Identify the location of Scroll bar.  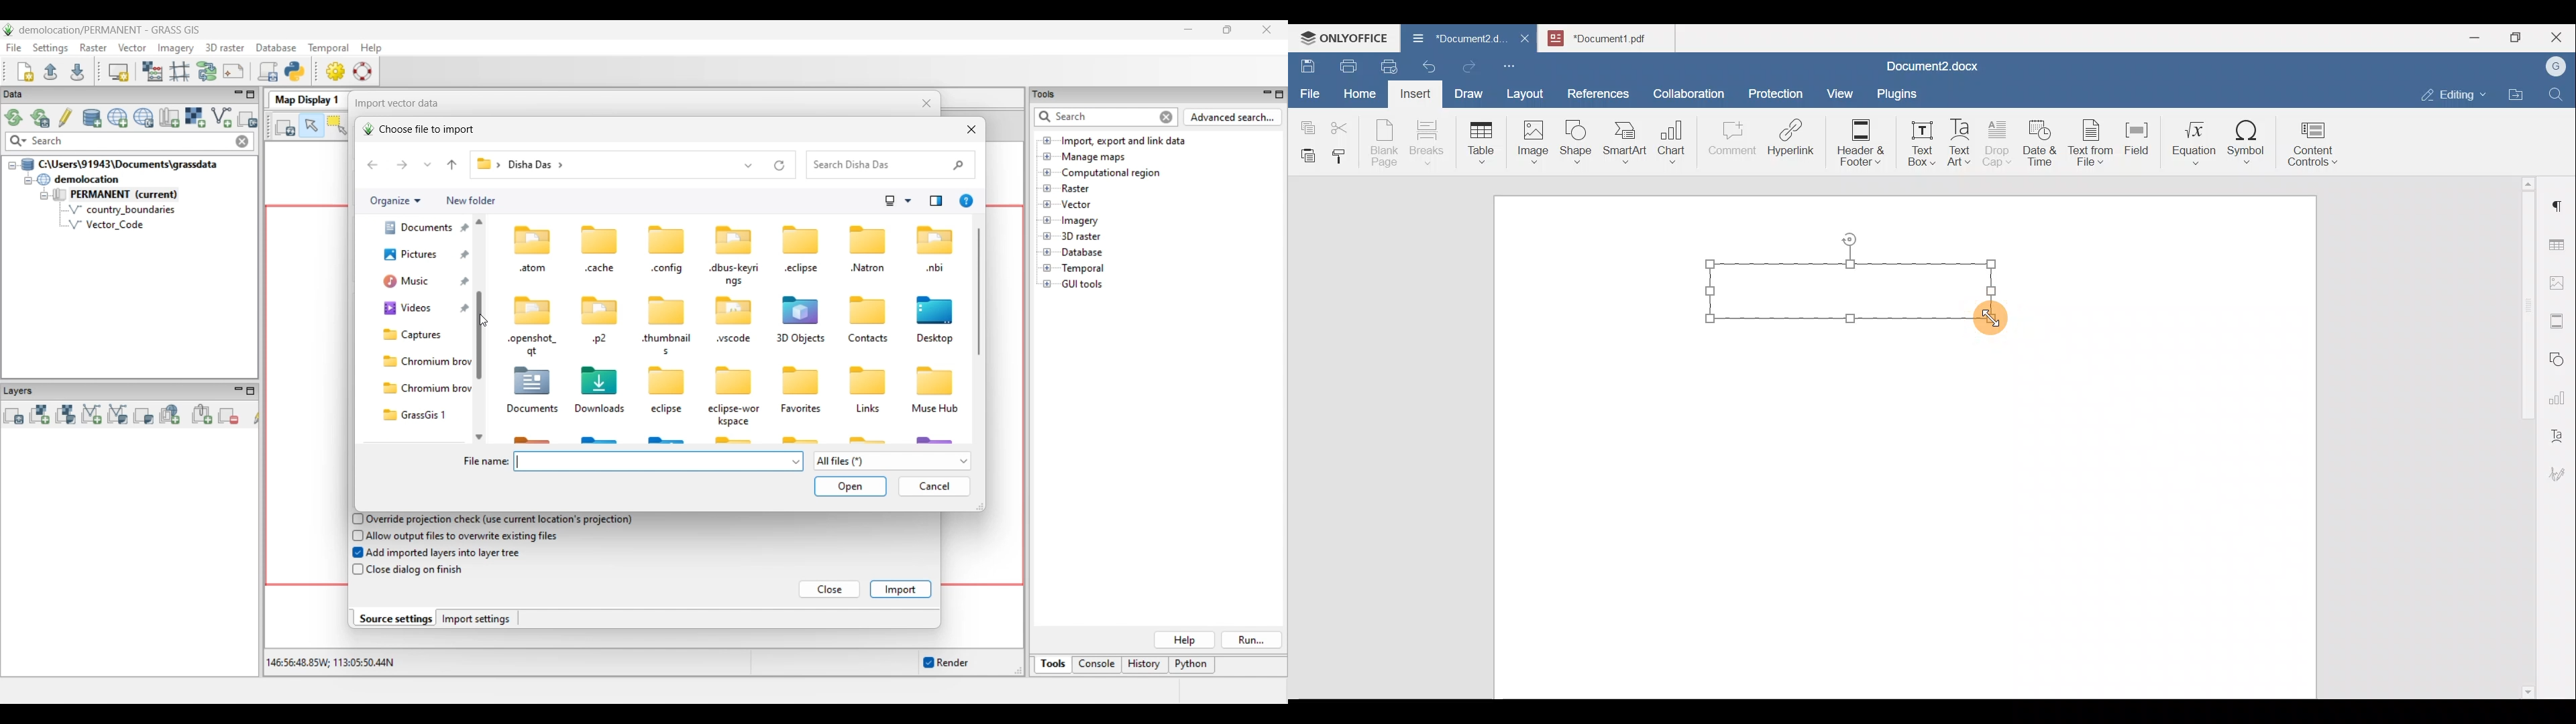
(2523, 435).